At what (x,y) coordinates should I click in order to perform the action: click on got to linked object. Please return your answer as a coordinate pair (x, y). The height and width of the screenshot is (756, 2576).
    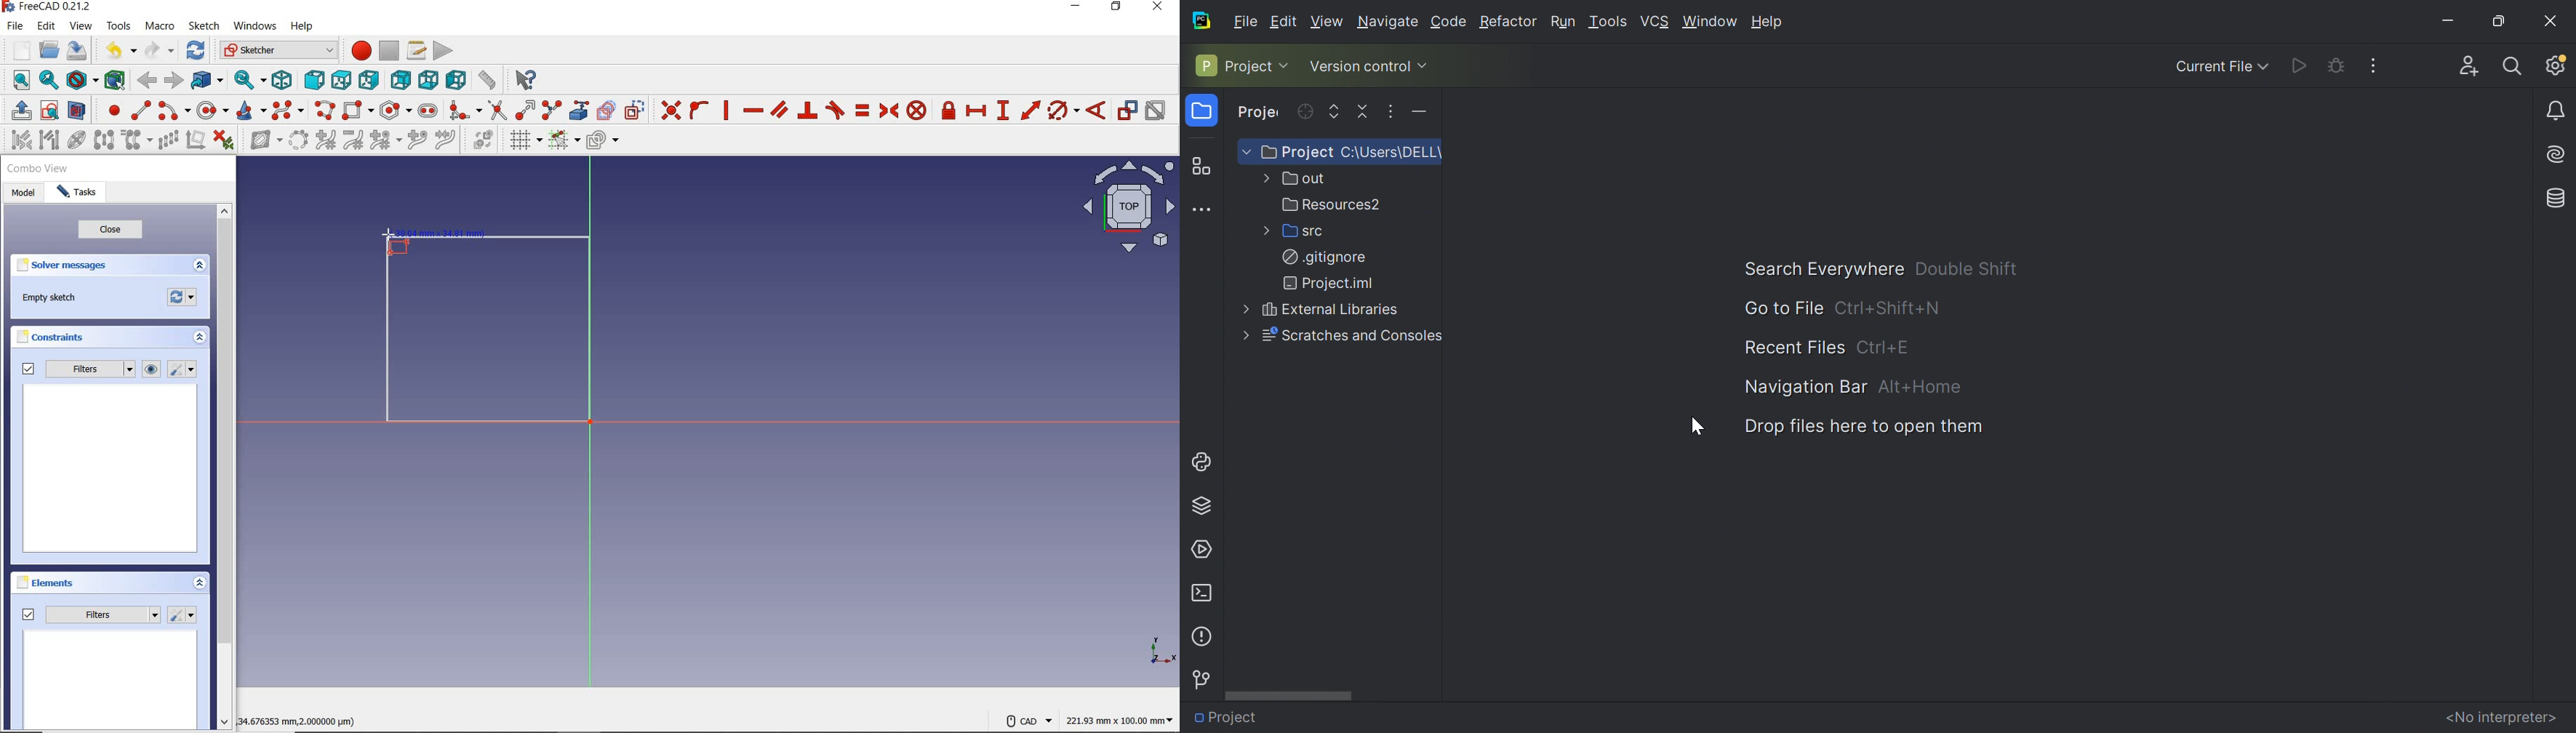
    Looking at the image, I should click on (208, 82).